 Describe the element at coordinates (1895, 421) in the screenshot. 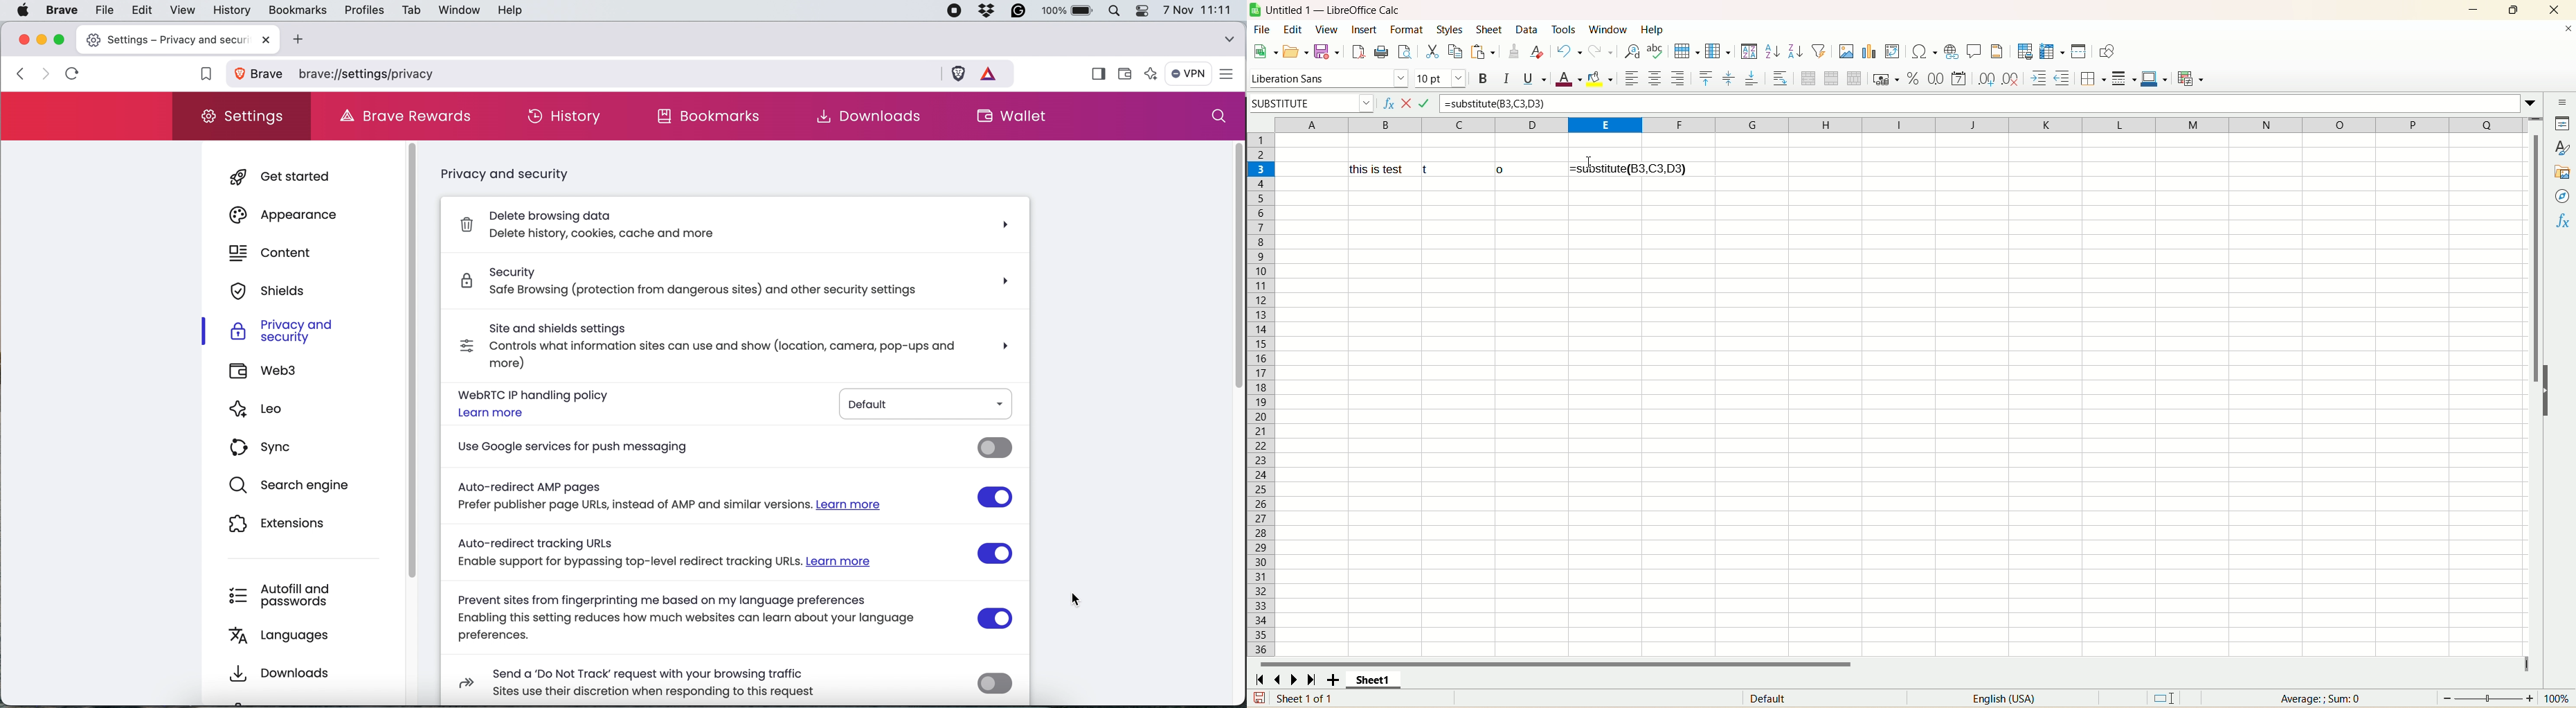

I see `sheet` at that location.